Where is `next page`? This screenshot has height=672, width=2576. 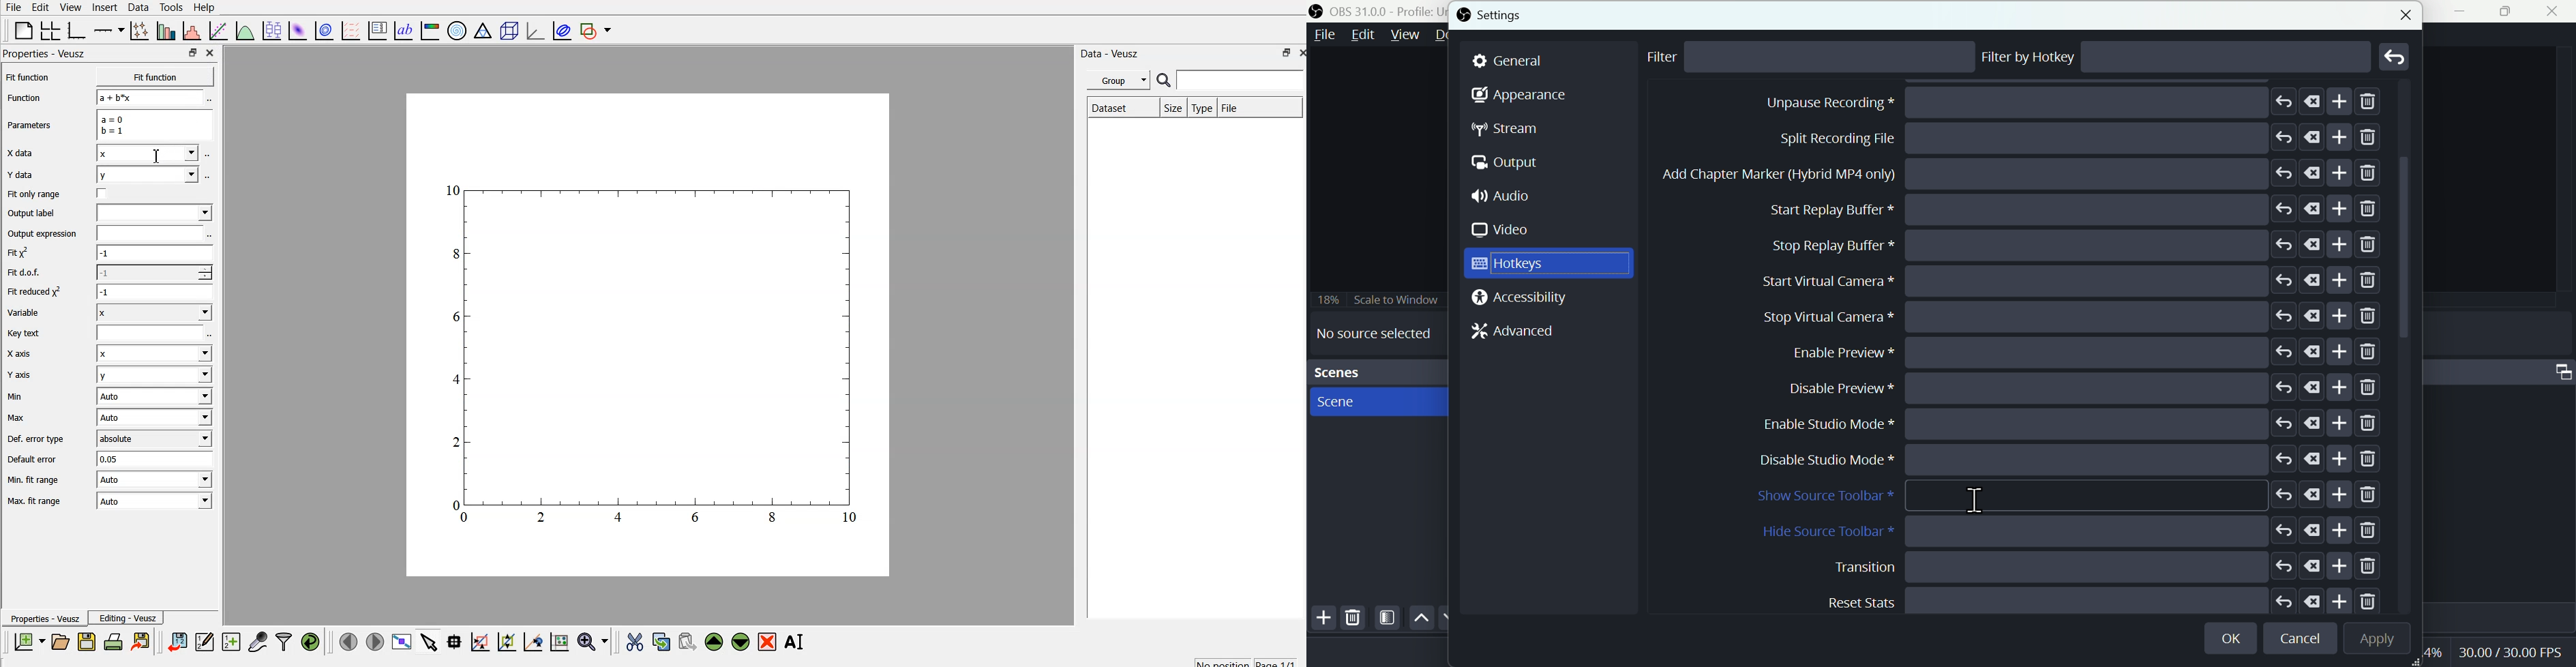
next page is located at coordinates (374, 643).